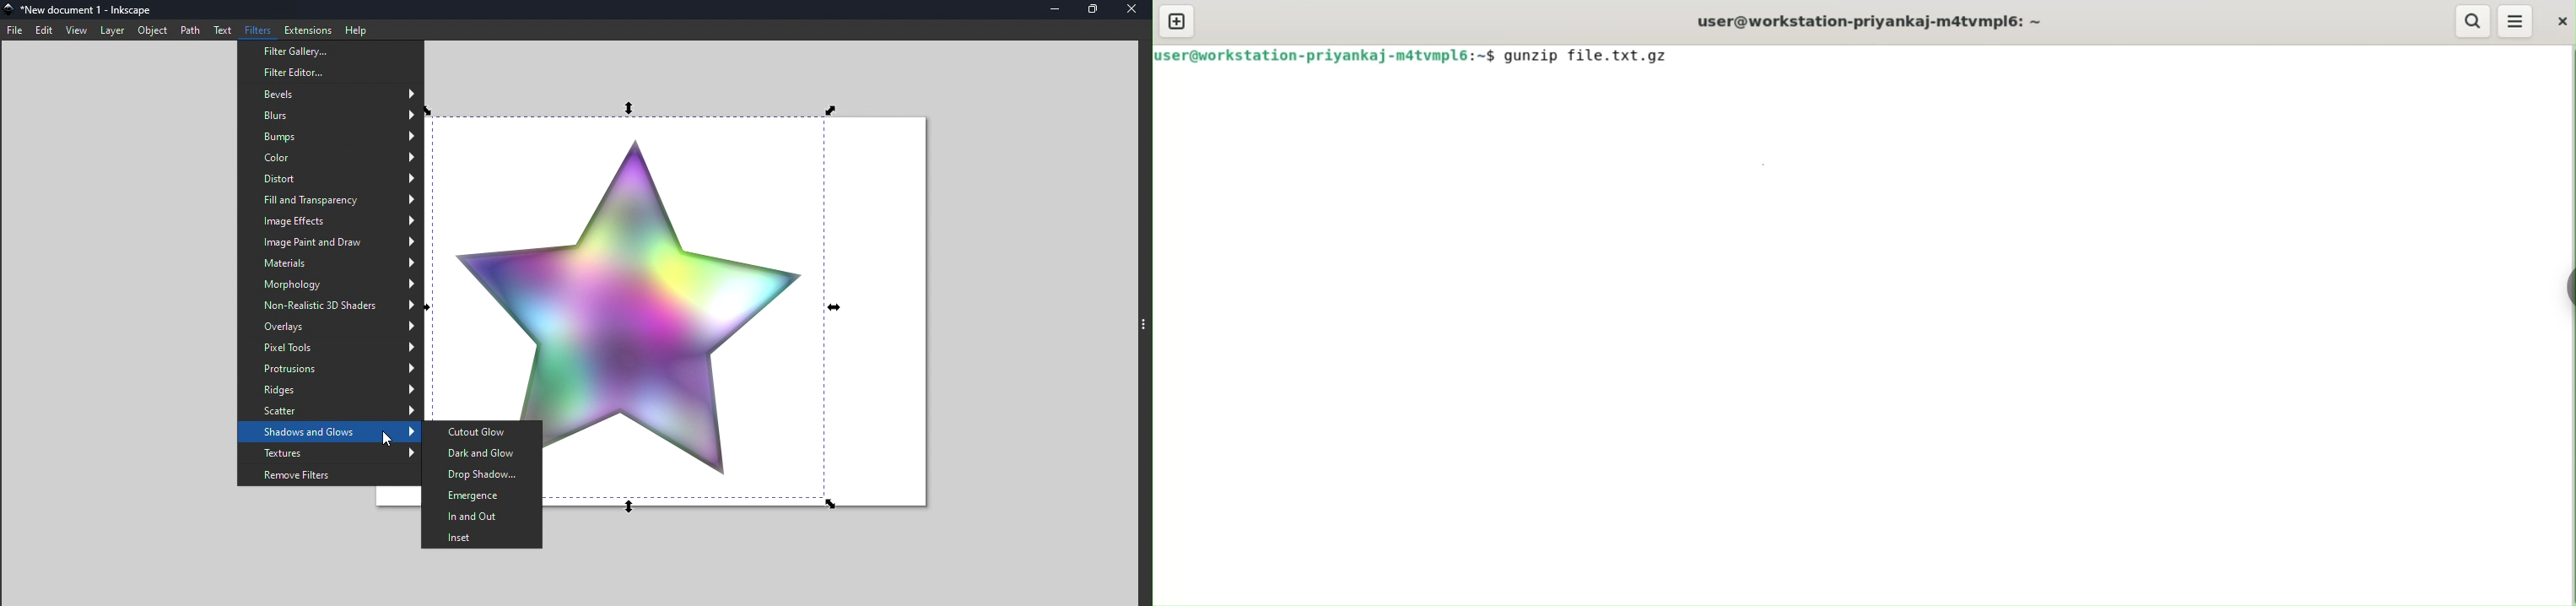 This screenshot has width=2576, height=616. What do you see at coordinates (331, 116) in the screenshot?
I see `Blurs` at bounding box center [331, 116].